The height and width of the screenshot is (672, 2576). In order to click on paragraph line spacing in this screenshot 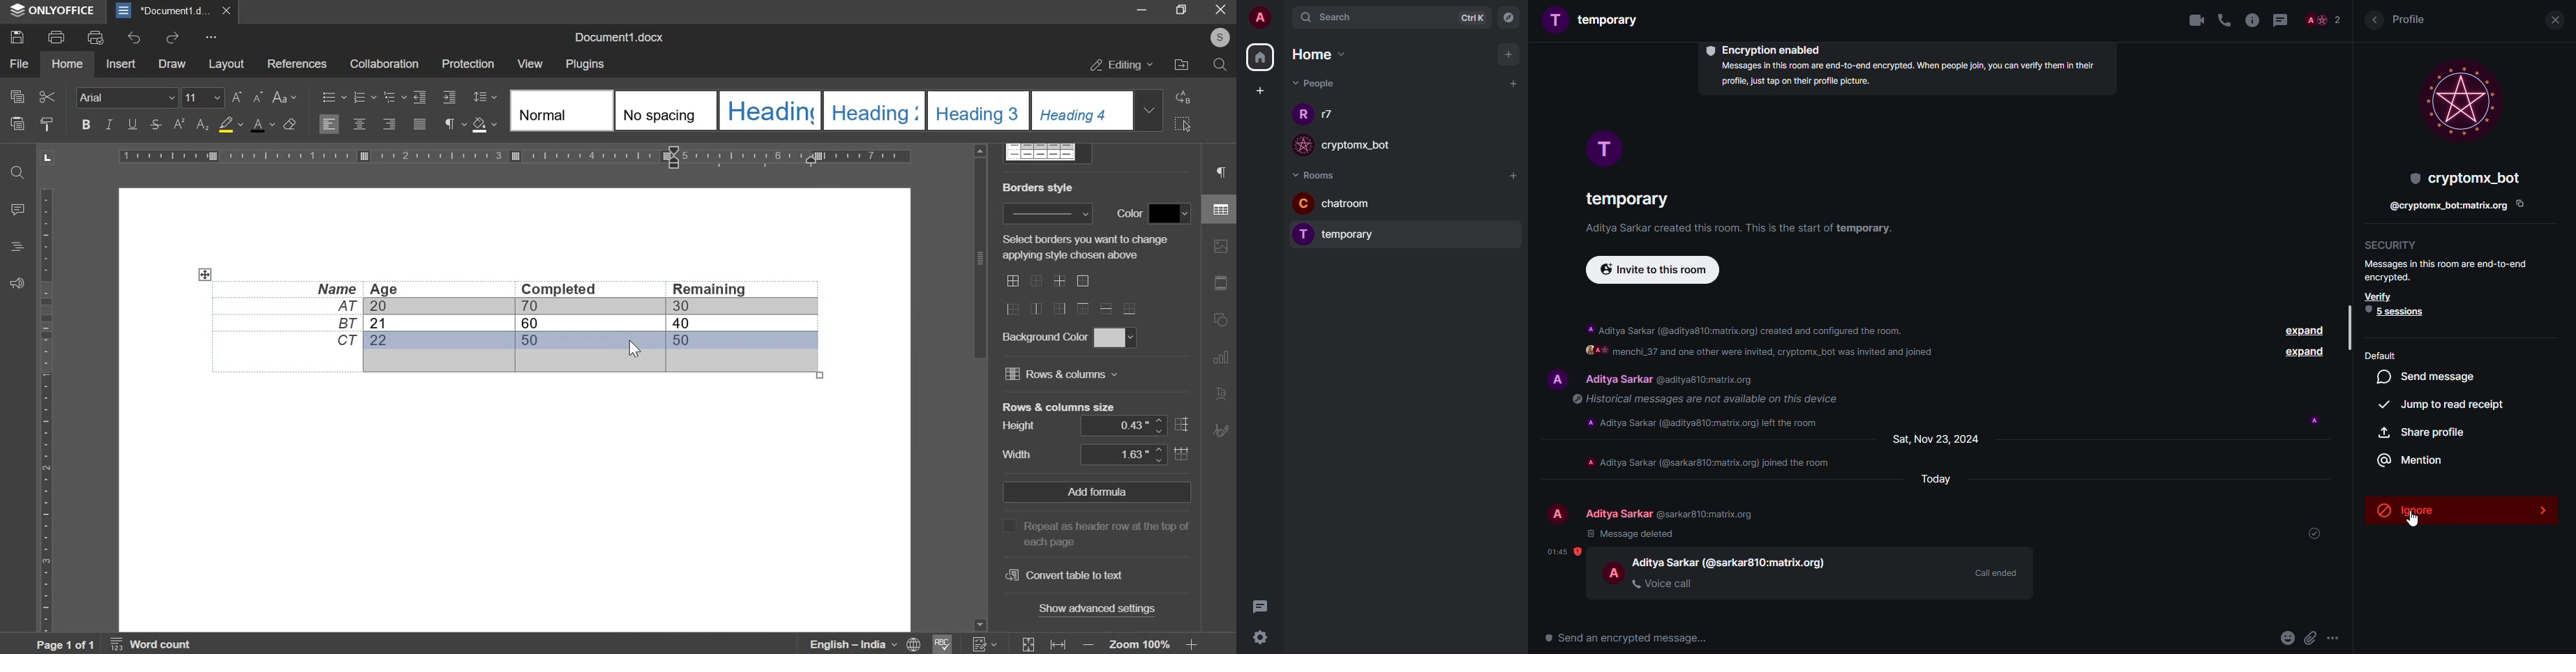, I will do `click(487, 96)`.